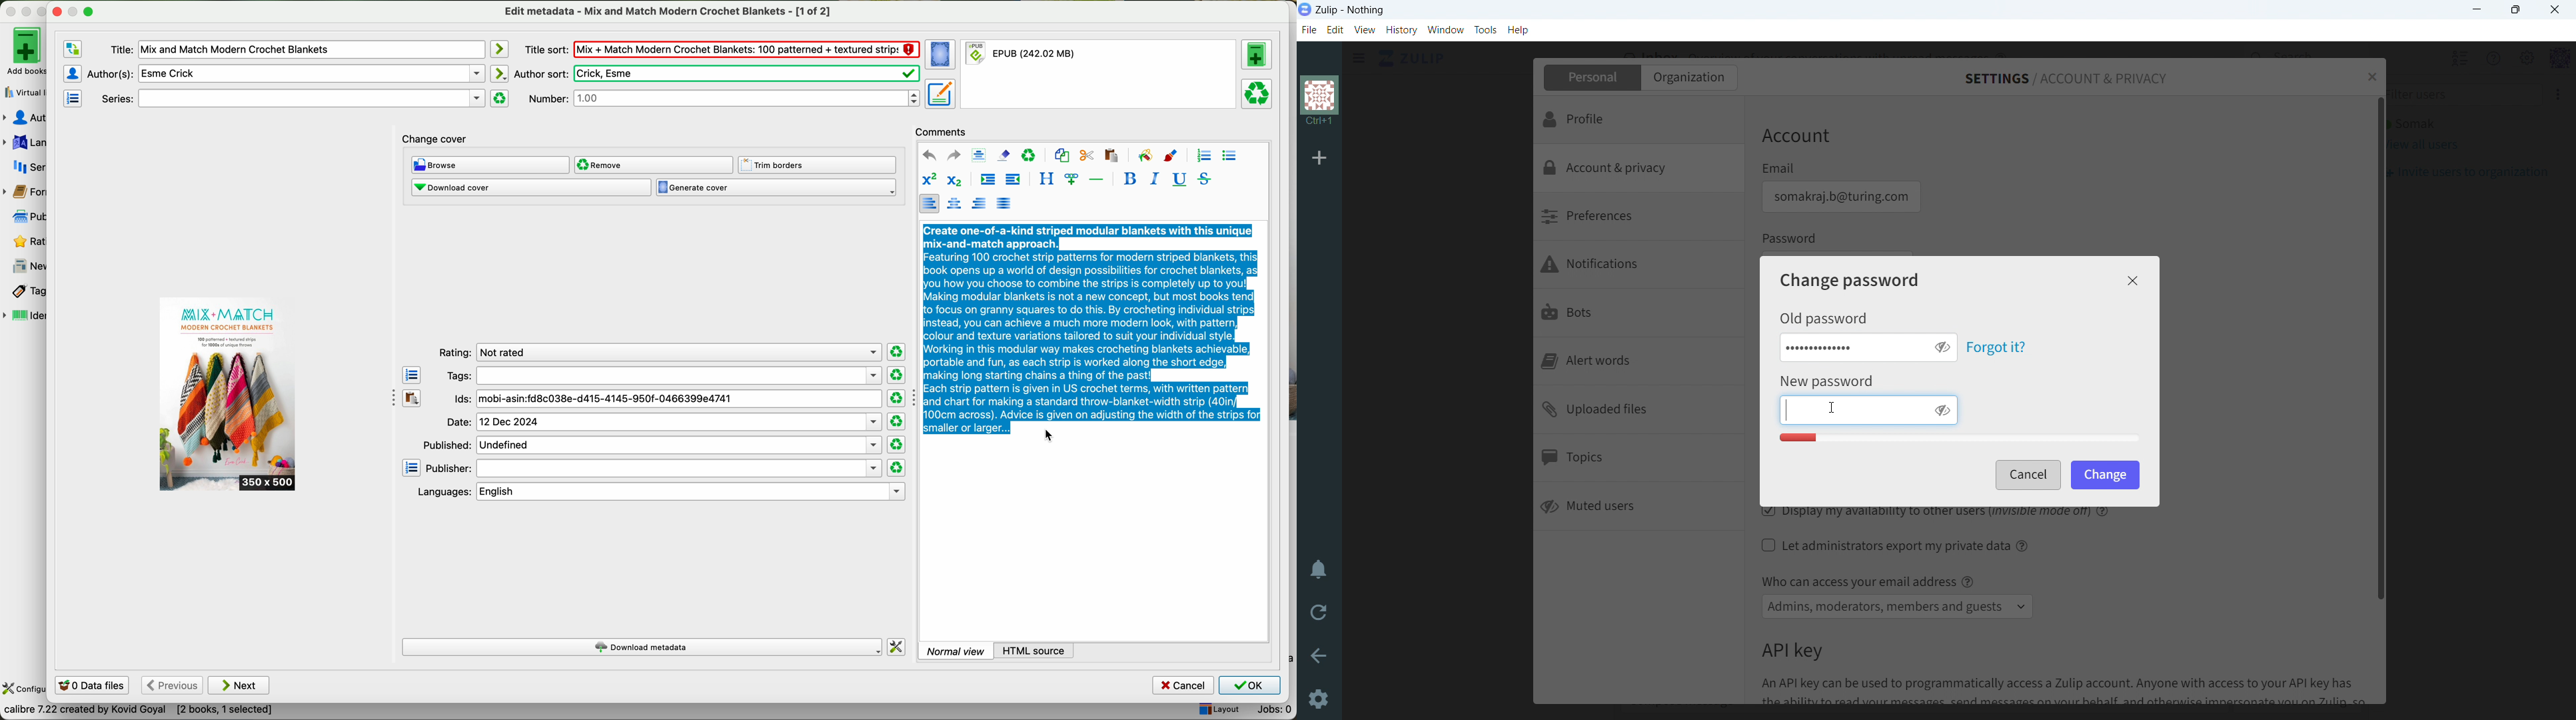  I want to click on cut, so click(1088, 156).